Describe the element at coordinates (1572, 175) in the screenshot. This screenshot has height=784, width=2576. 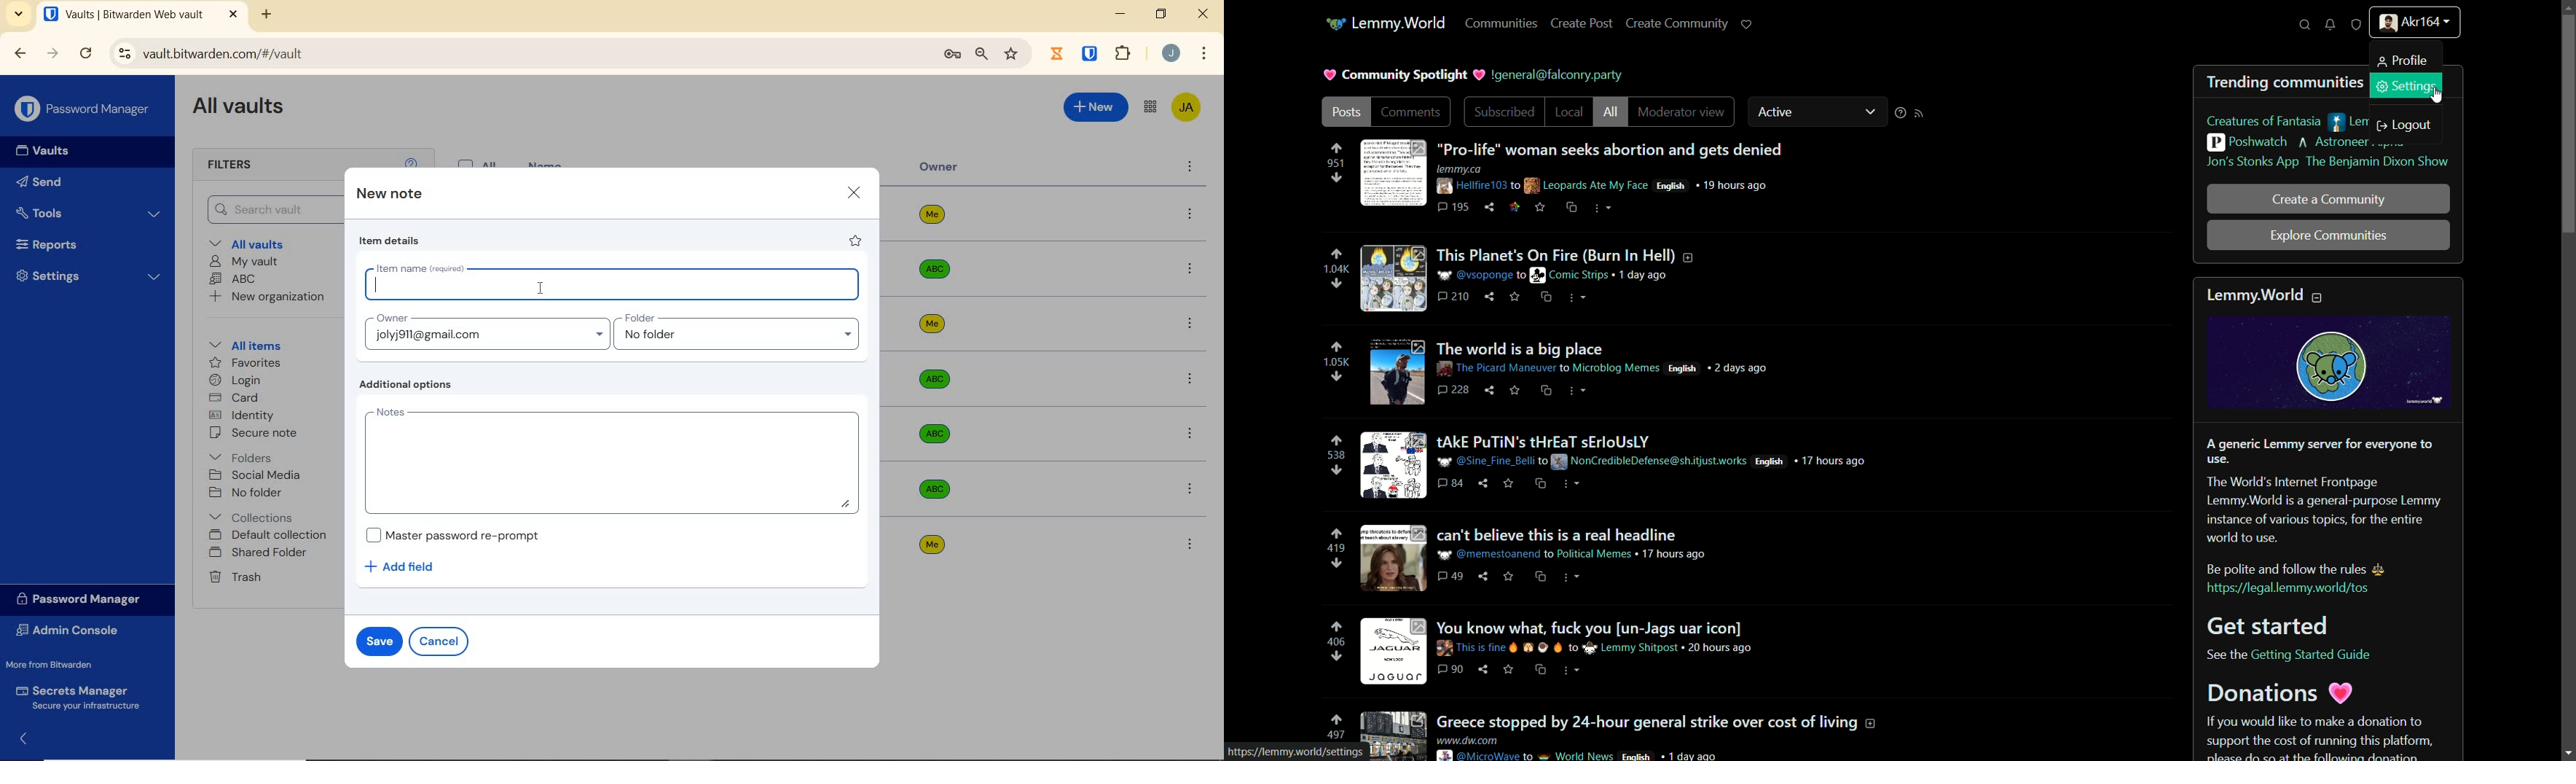
I see `post-1` at that location.